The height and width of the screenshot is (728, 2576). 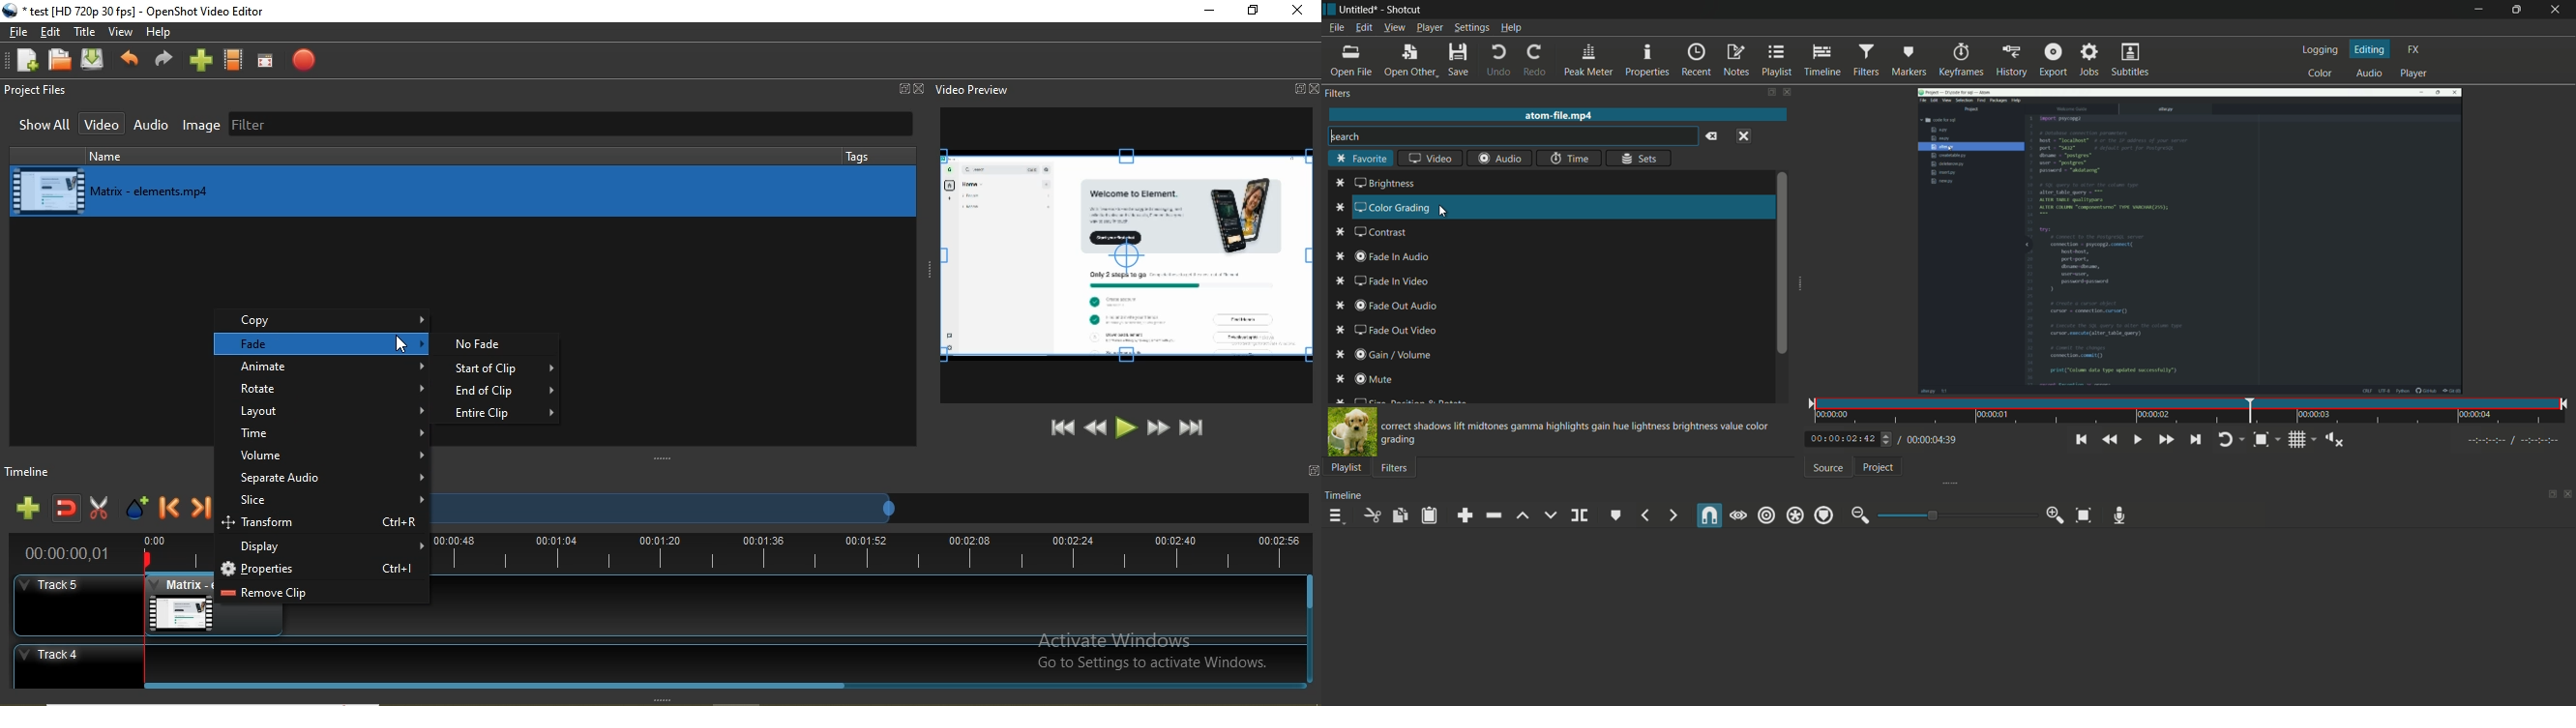 I want to click on import files, so click(x=202, y=60).